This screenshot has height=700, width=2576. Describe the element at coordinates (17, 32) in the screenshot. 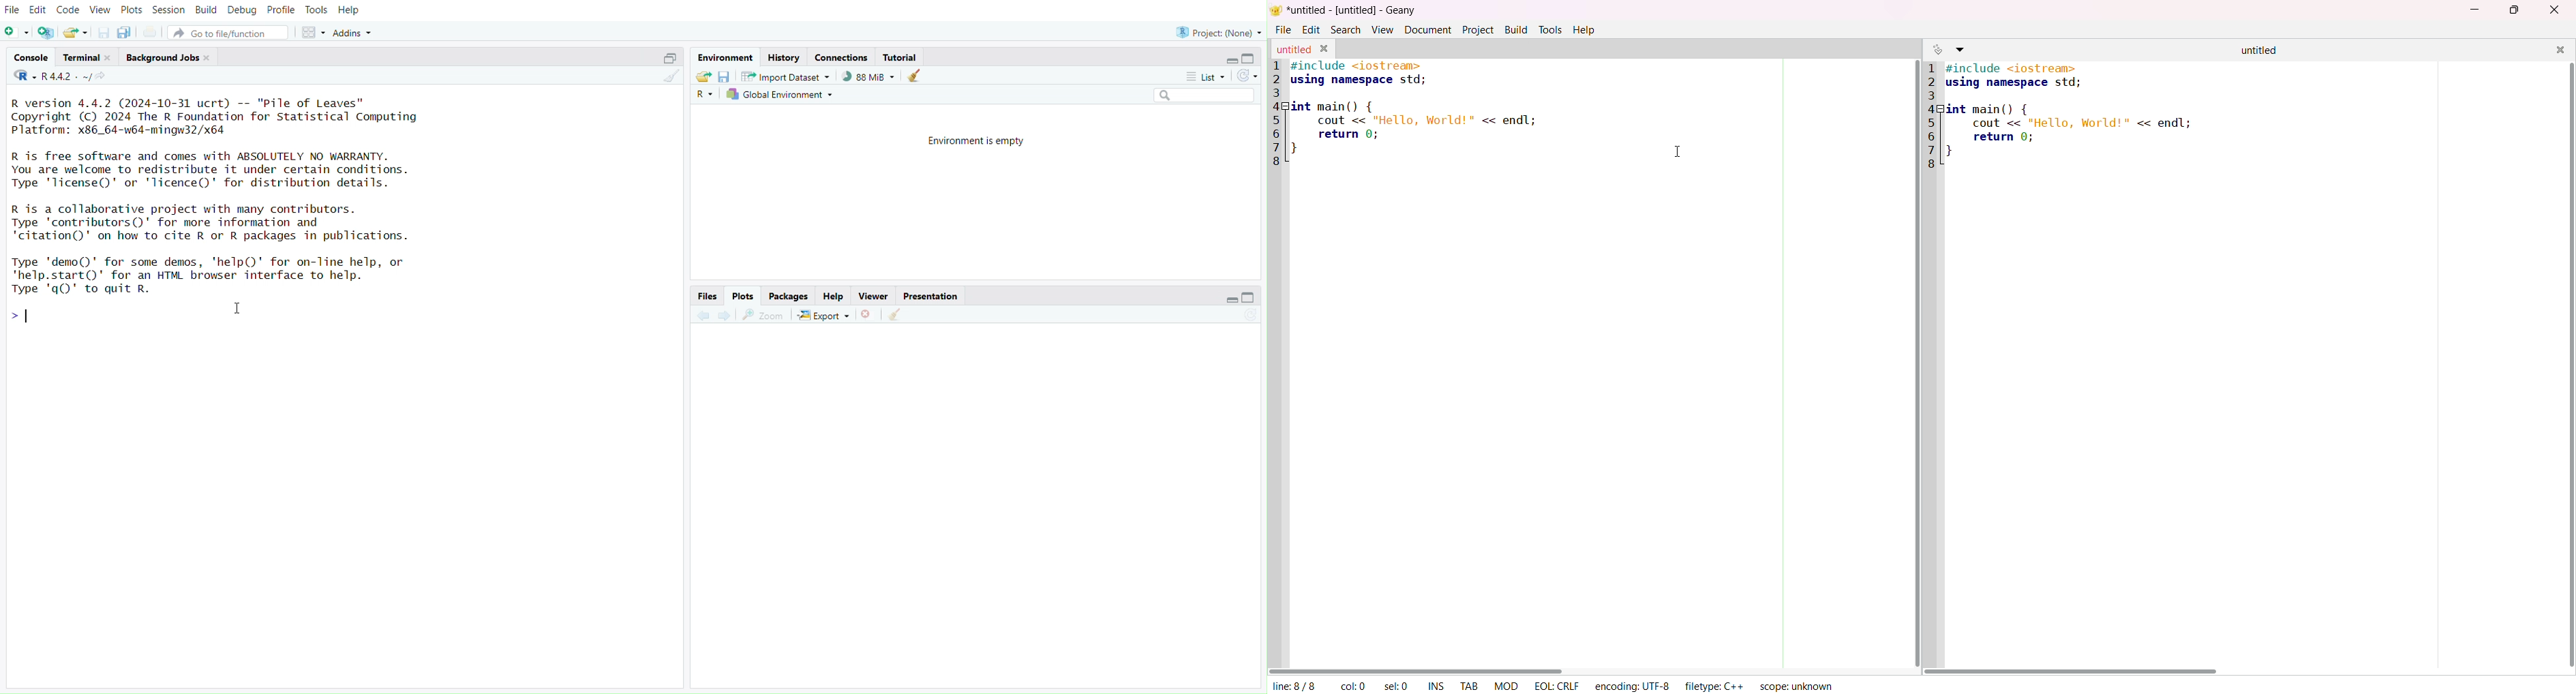

I see `New file` at that location.